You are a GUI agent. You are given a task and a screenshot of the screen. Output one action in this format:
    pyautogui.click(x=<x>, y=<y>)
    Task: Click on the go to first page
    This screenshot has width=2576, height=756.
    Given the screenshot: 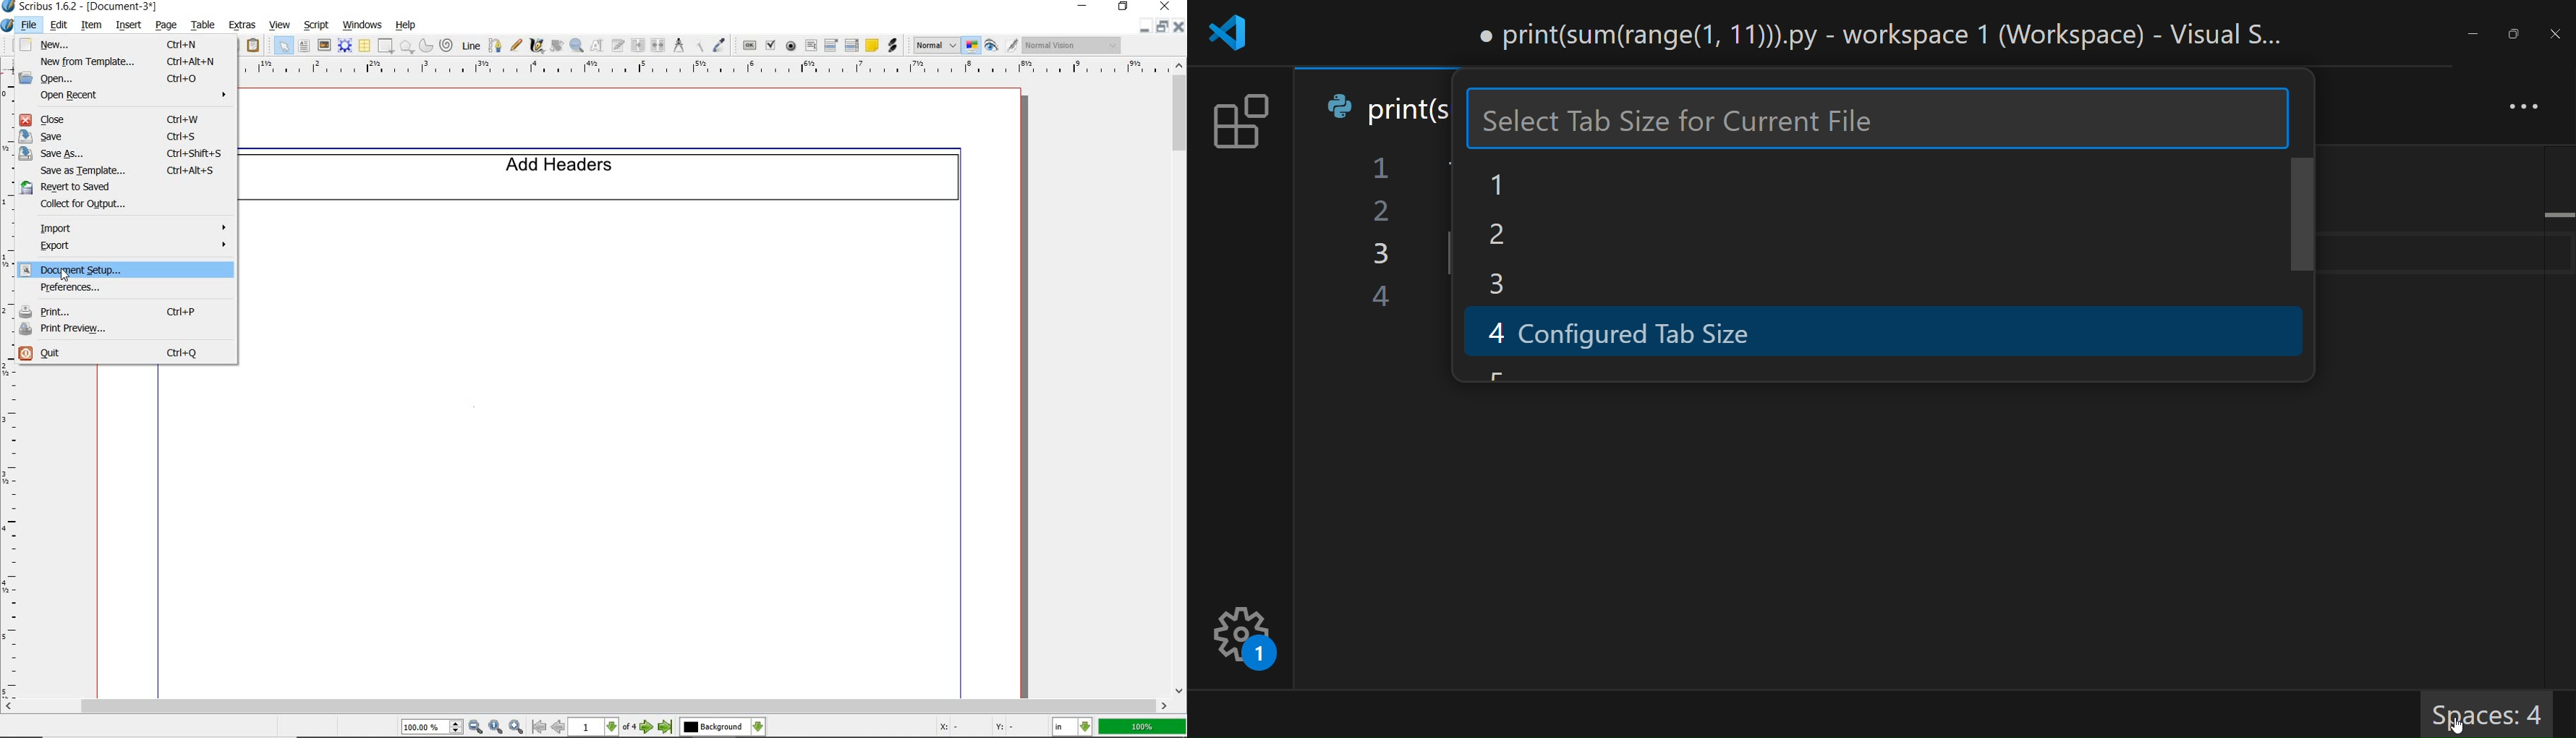 What is the action you would take?
    pyautogui.click(x=539, y=727)
    